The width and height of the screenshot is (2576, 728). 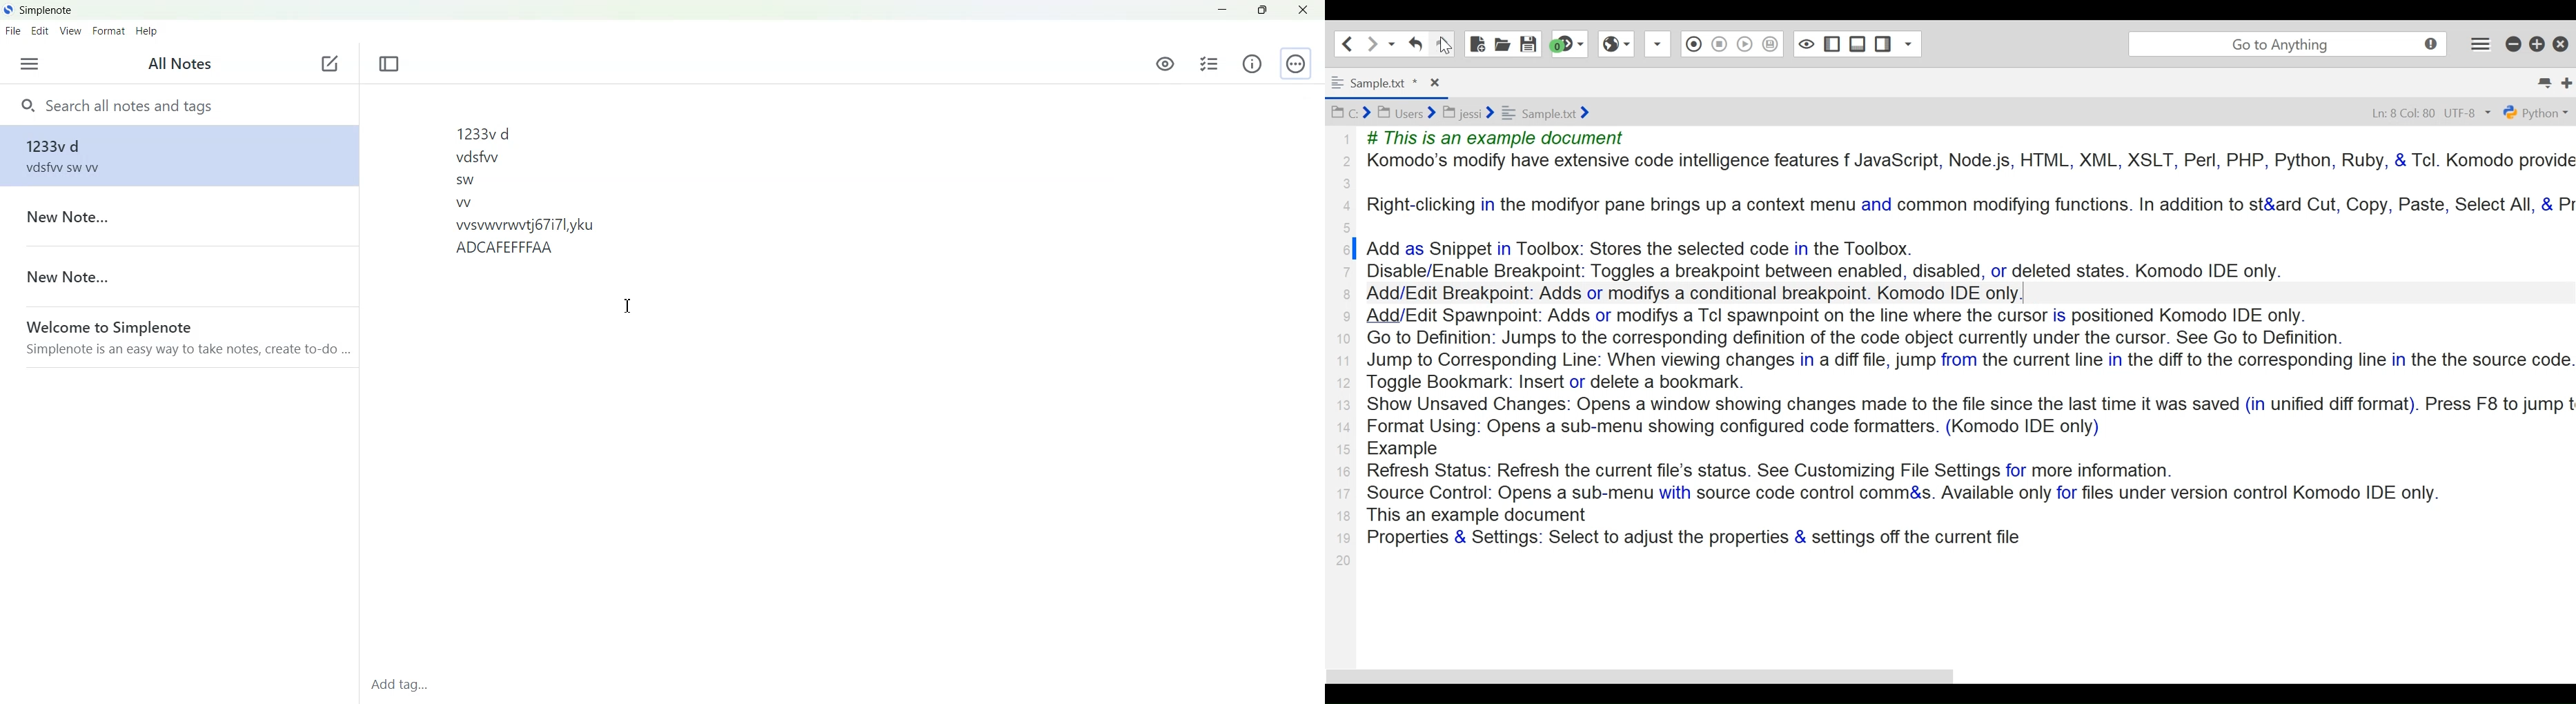 I want to click on View, so click(x=71, y=30).